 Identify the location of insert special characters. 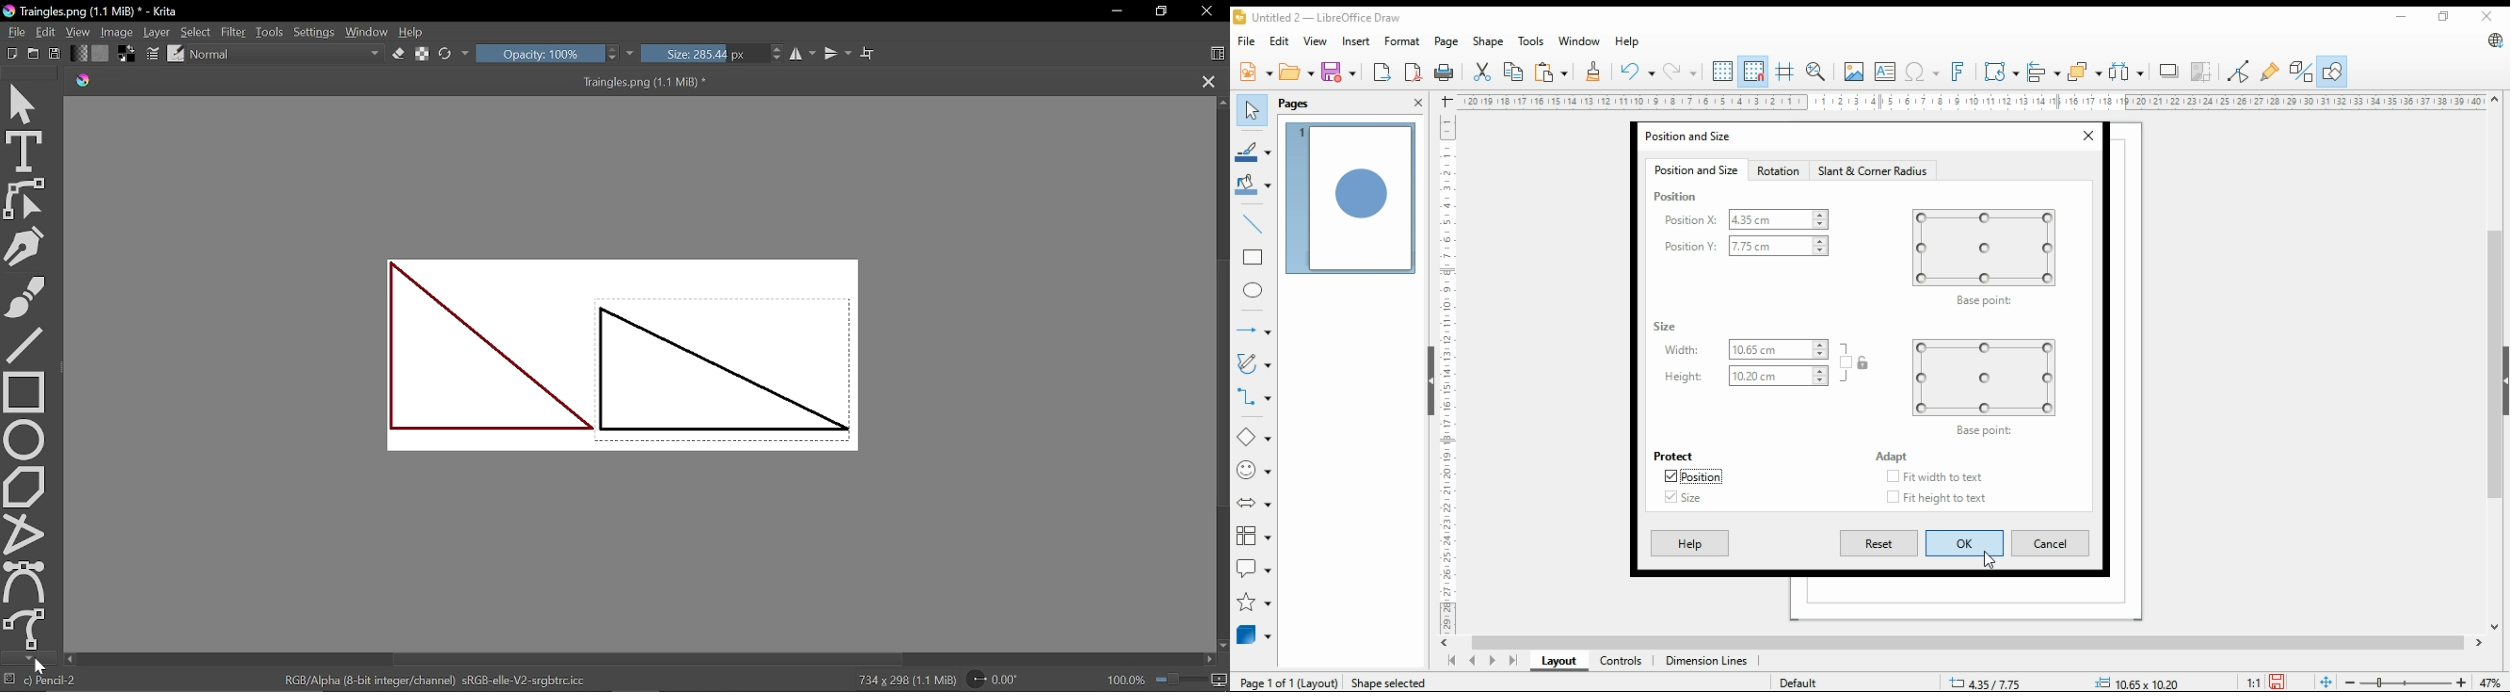
(1924, 72).